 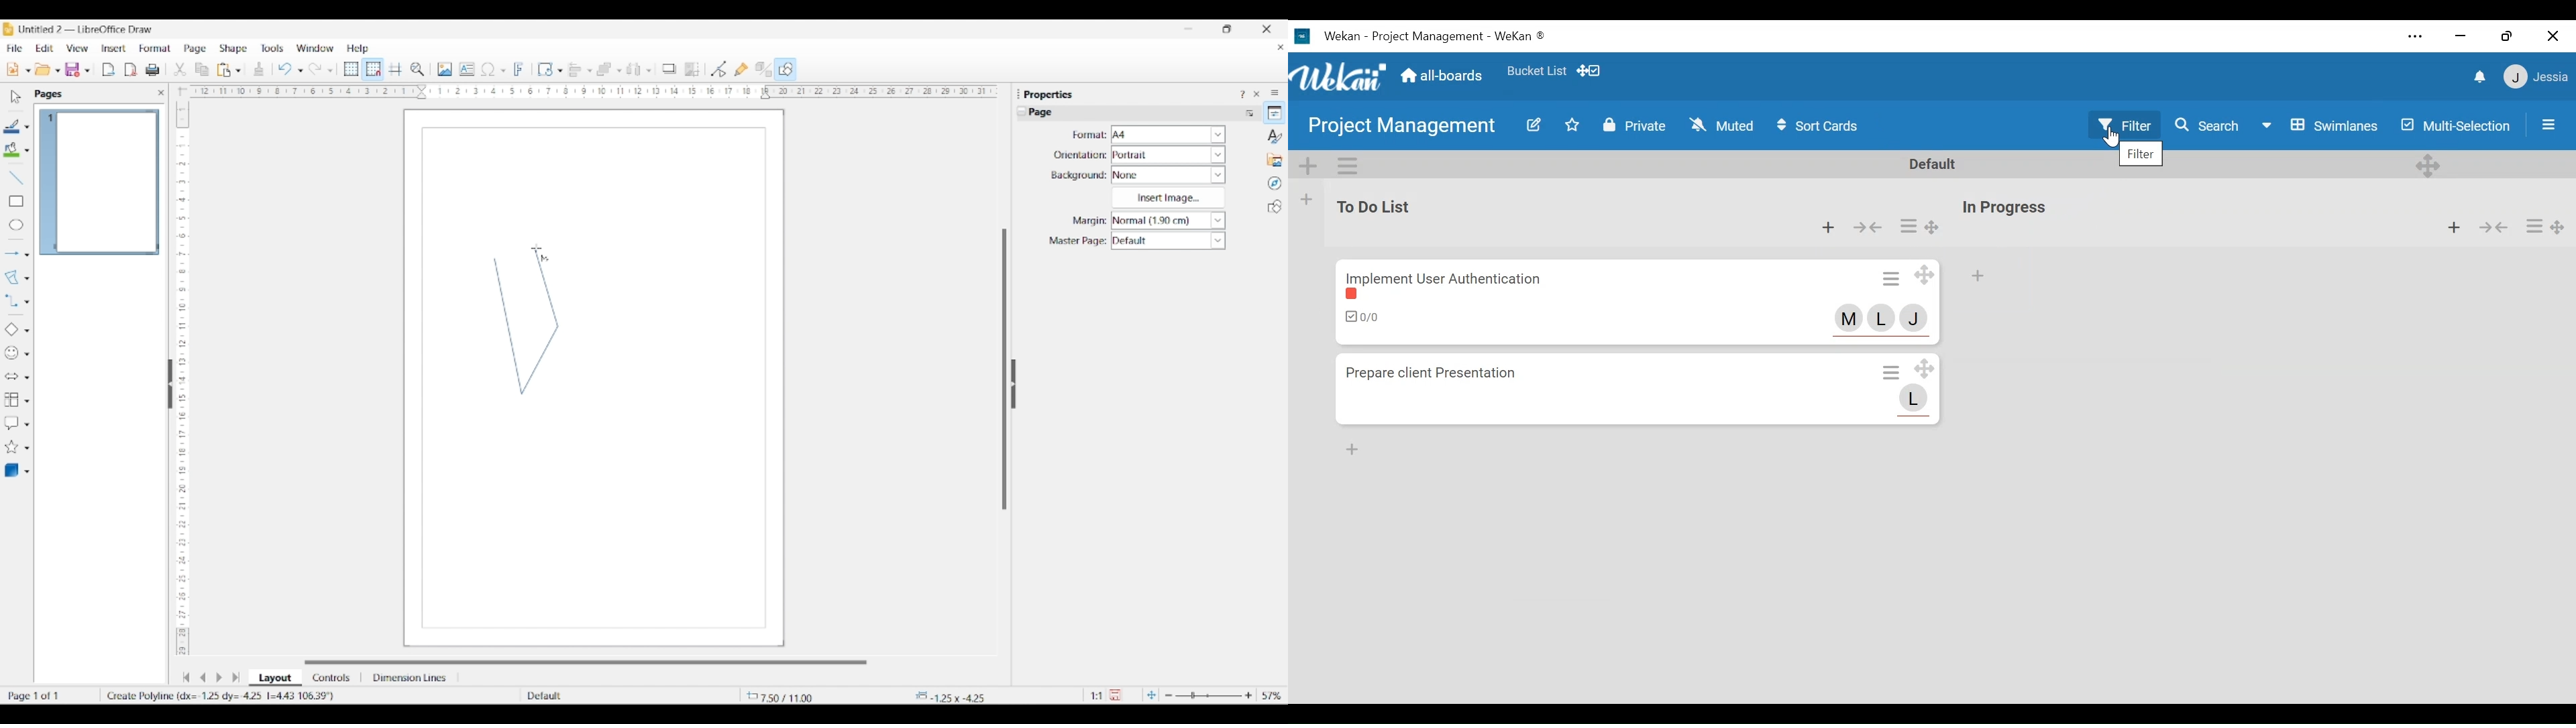 I want to click on Shadow, so click(x=669, y=68).